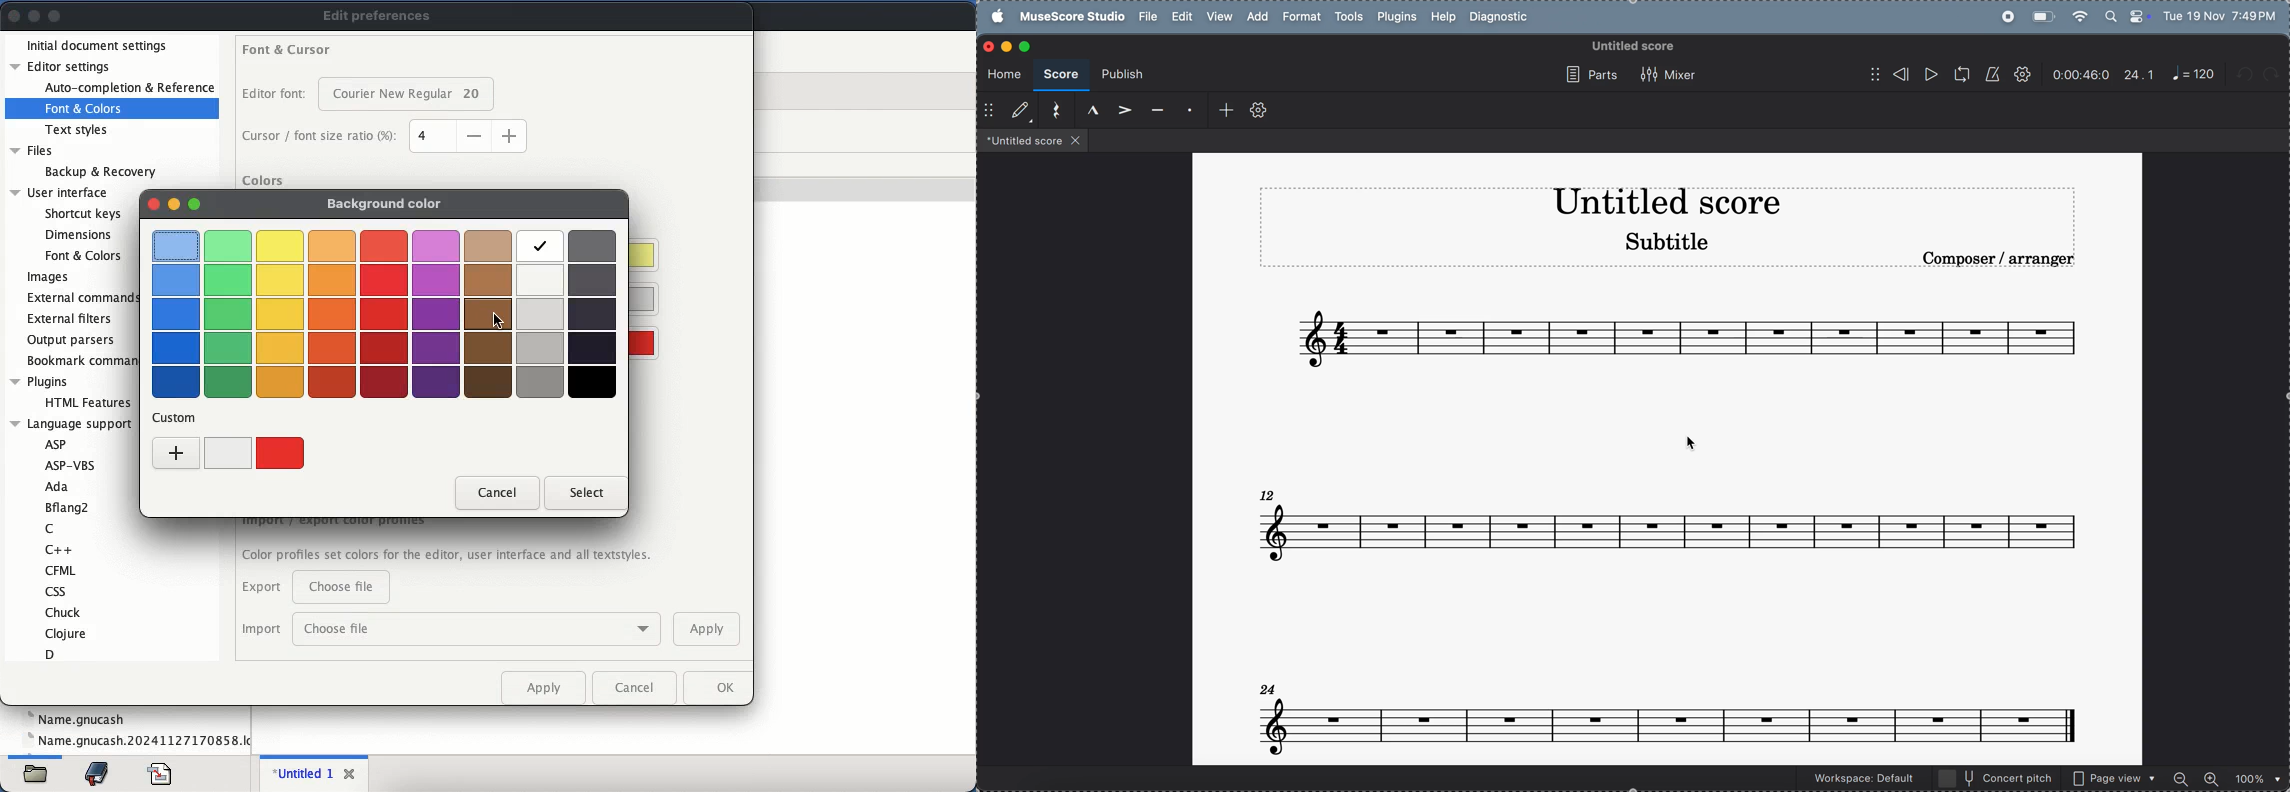  Describe the element at coordinates (57, 442) in the screenshot. I see `ASP` at that location.